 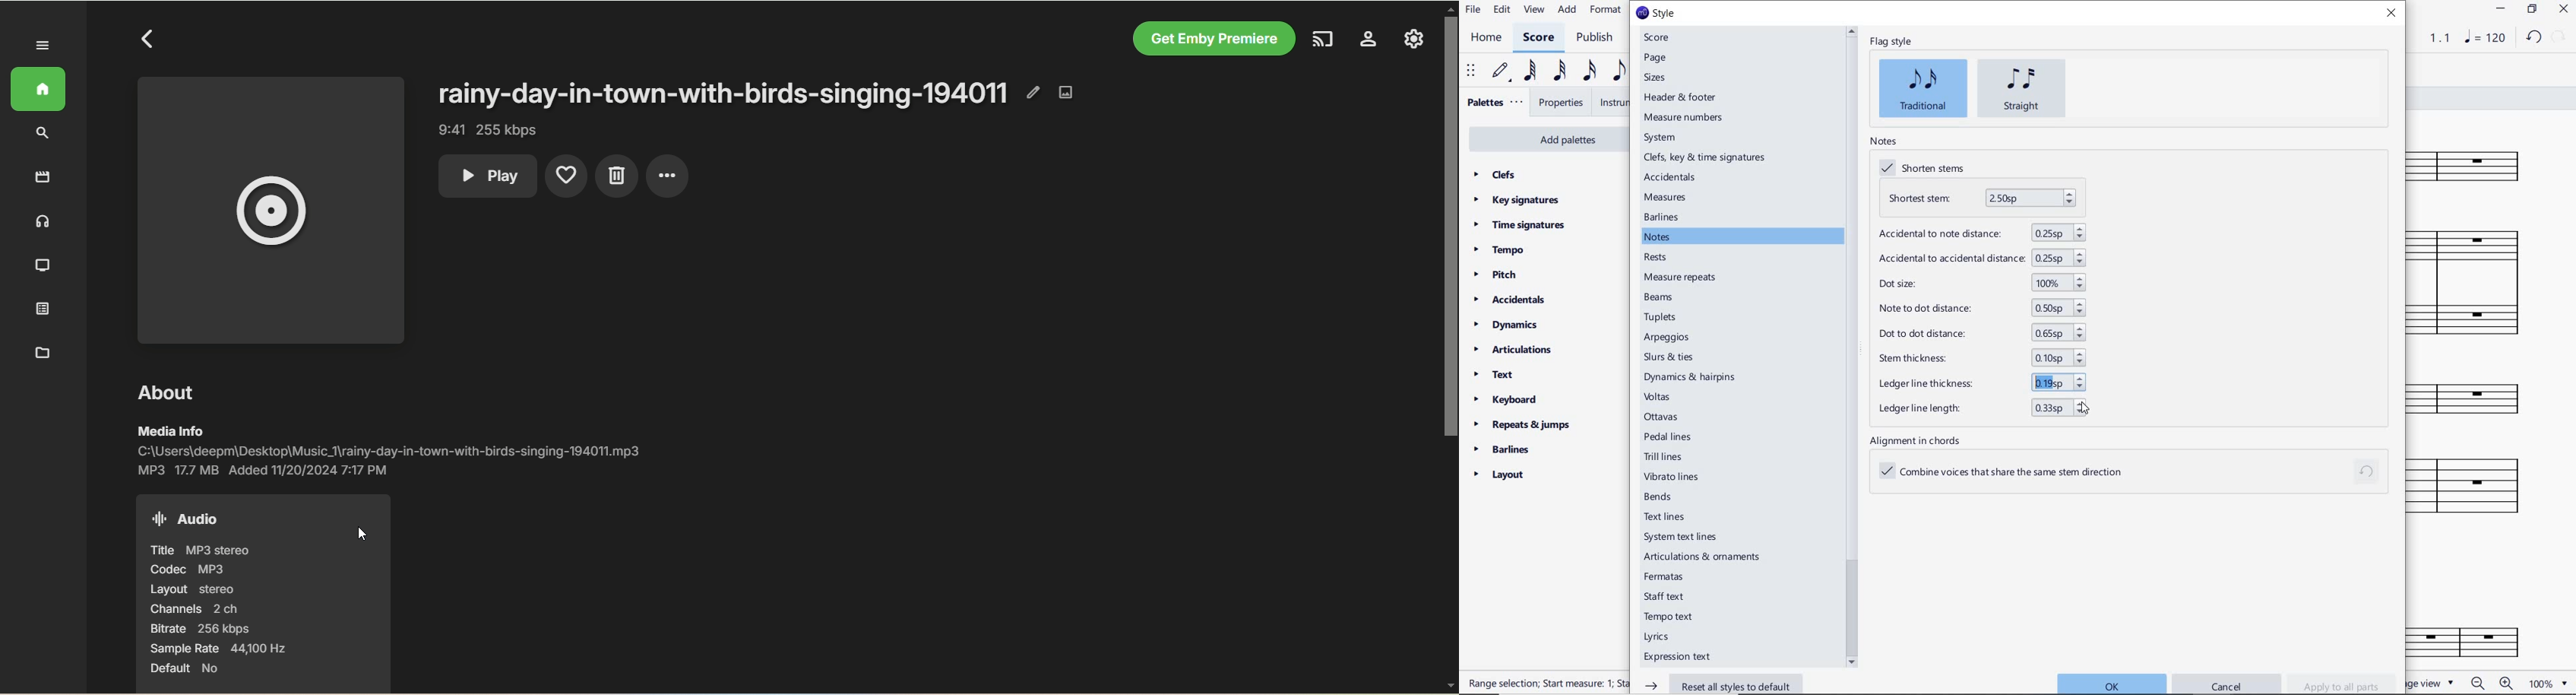 I want to click on cursor, so click(x=2085, y=411).